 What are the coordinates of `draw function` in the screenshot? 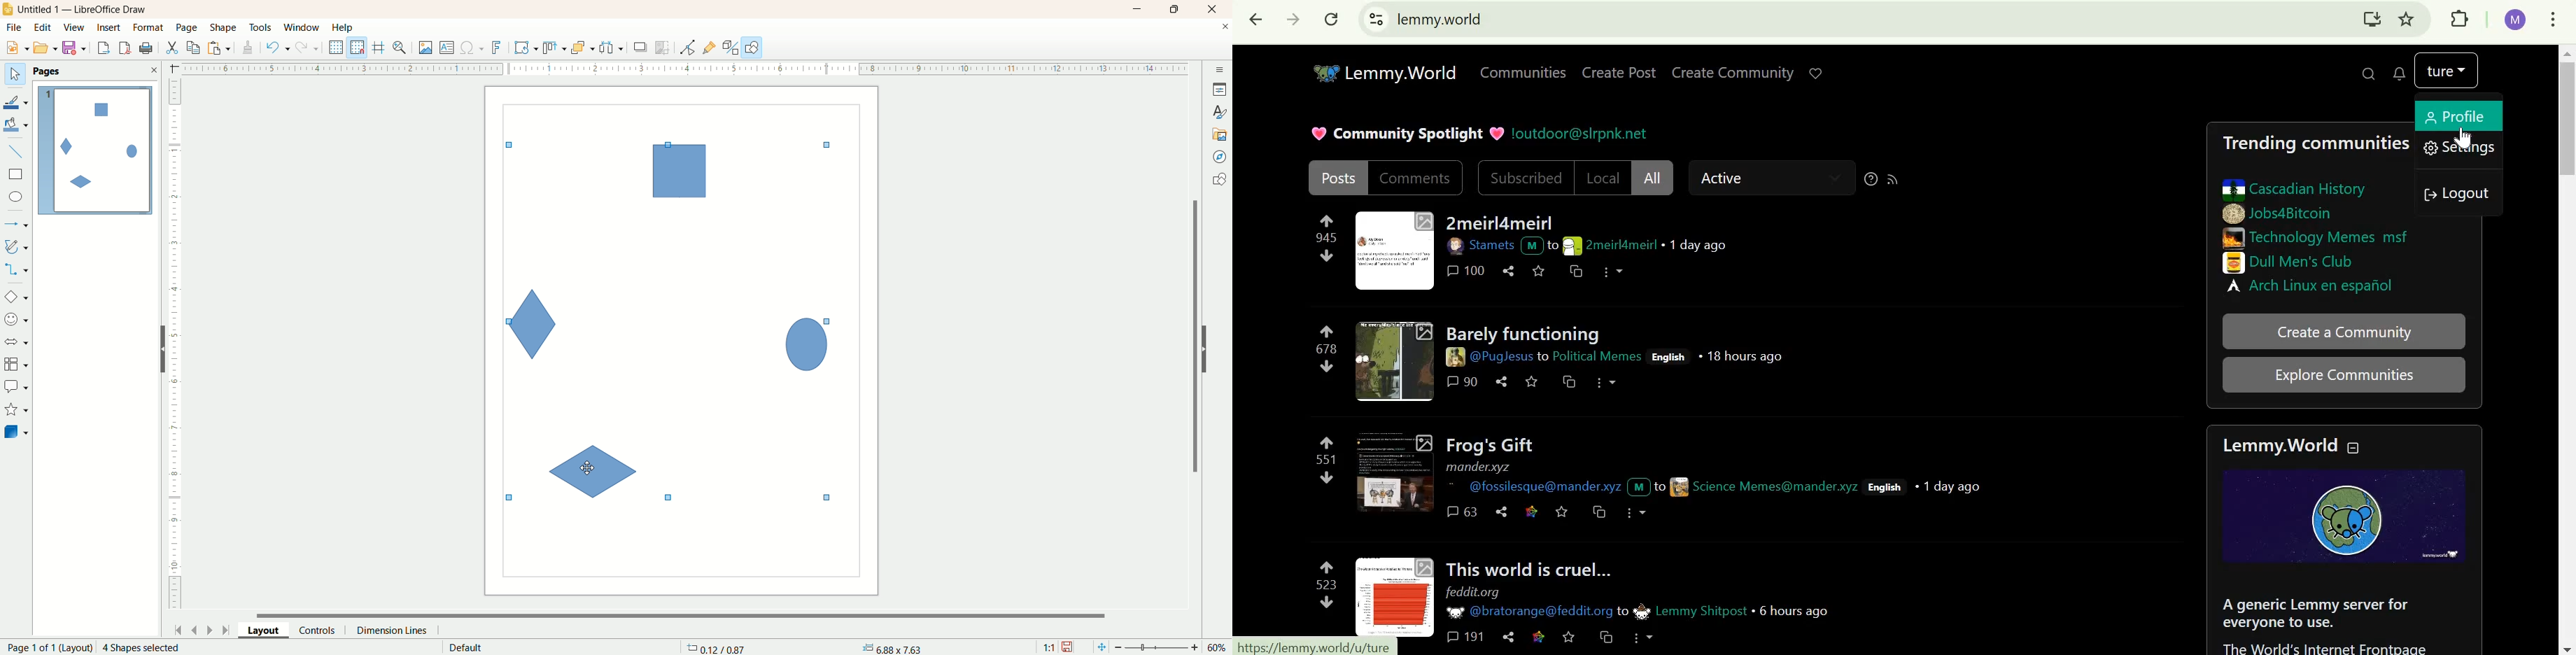 It's located at (753, 47).